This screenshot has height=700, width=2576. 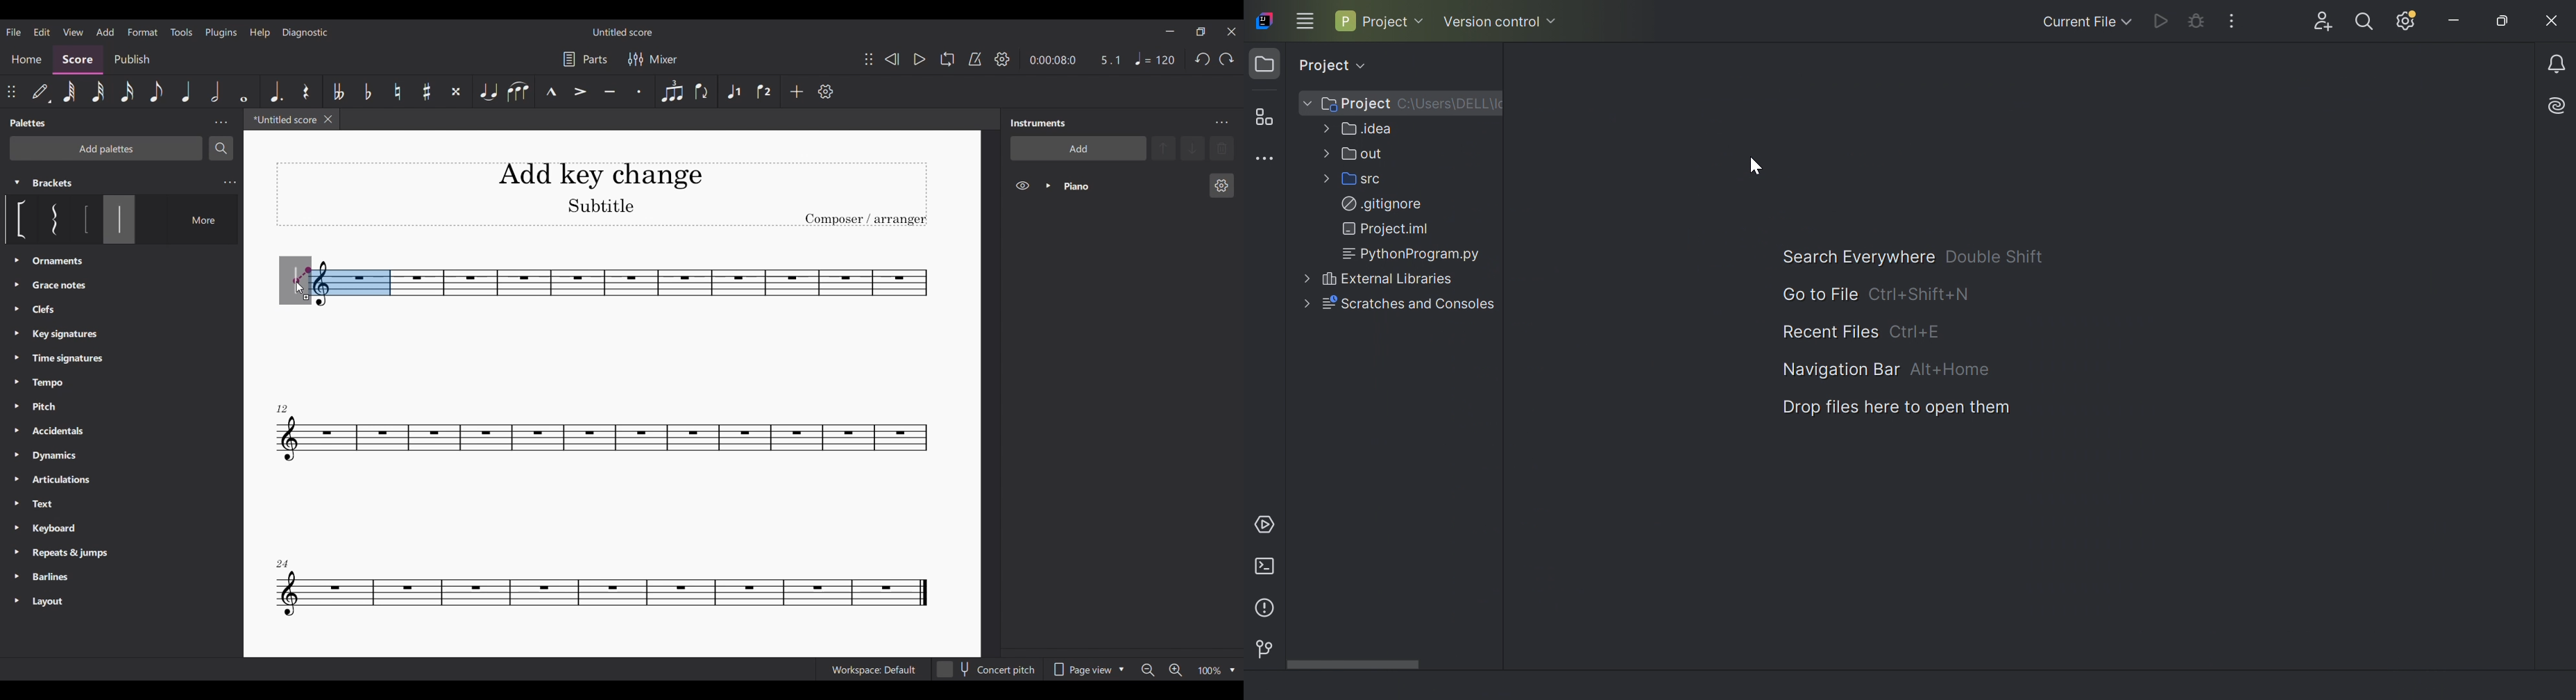 What do you see at coordinates (127, 92) in the screenshot?
I see `16th note` at bounding box center [127, 92].